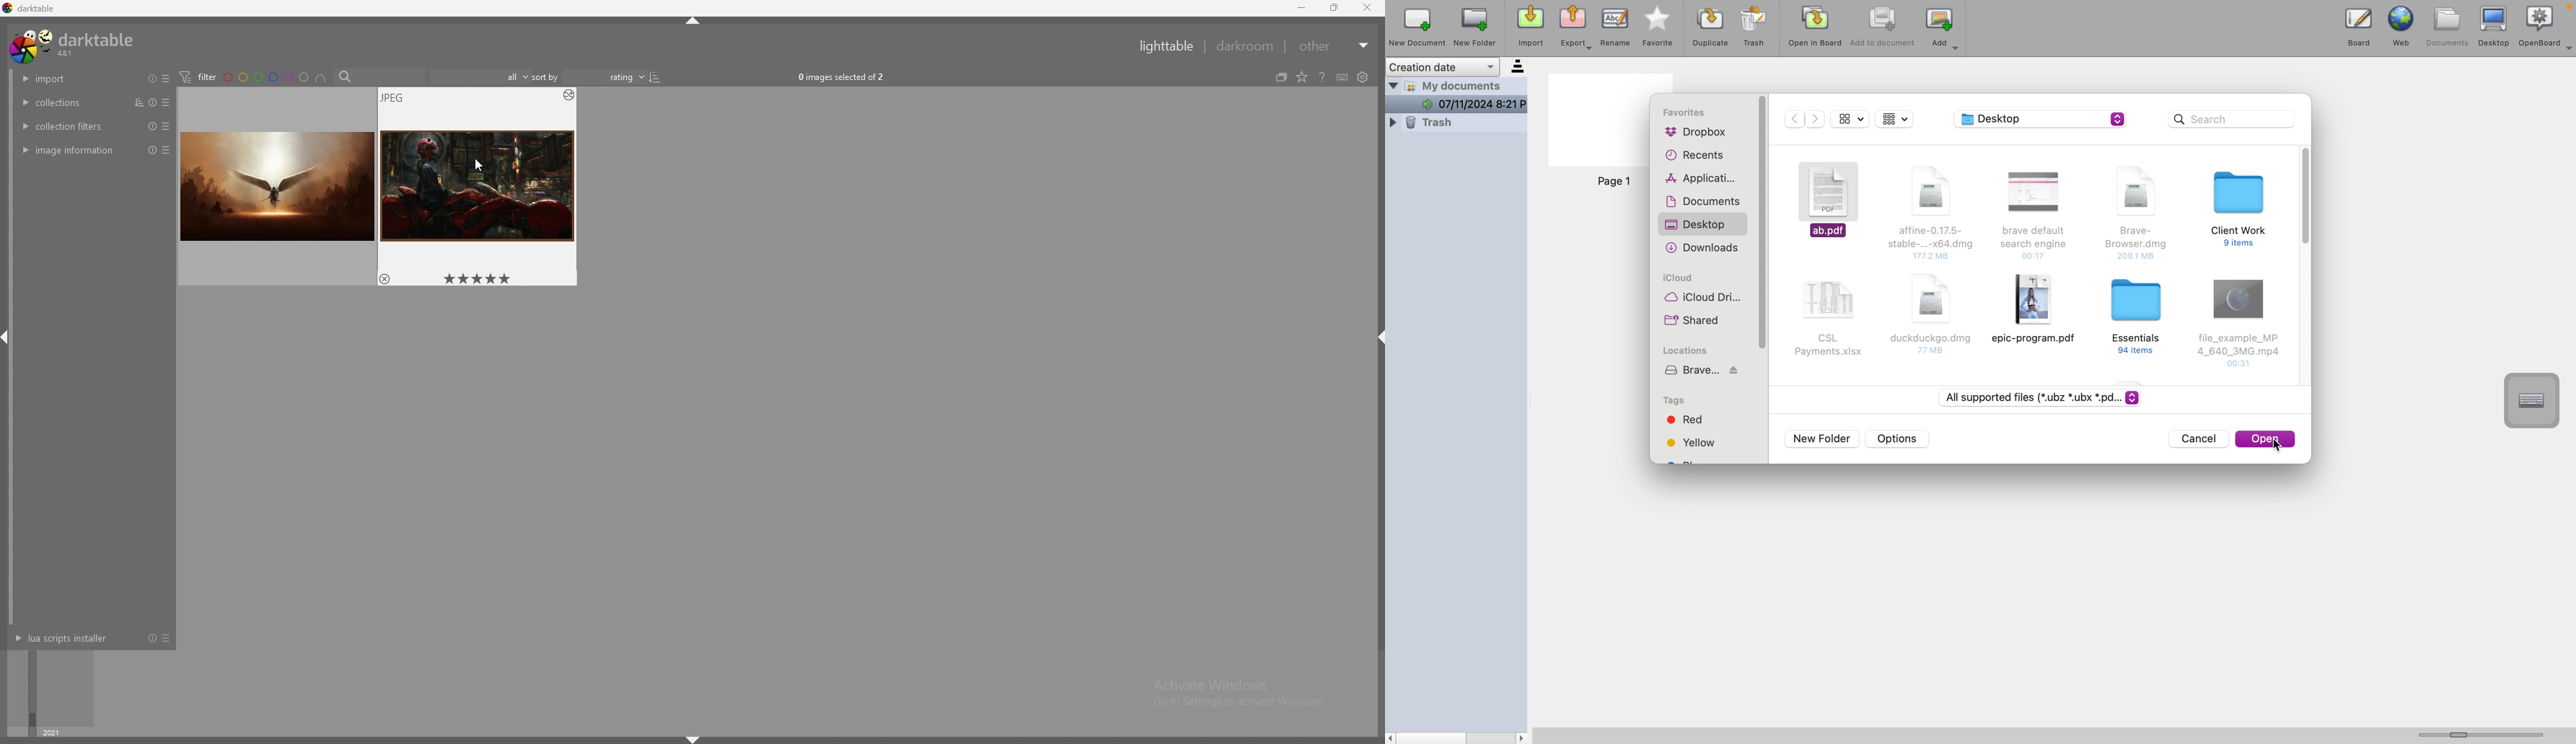 This screenshot has height=756, width=2576. What do you see at coordinates (277, 186) in the screenshot?
I see `image` at bounding box center [277, 186].